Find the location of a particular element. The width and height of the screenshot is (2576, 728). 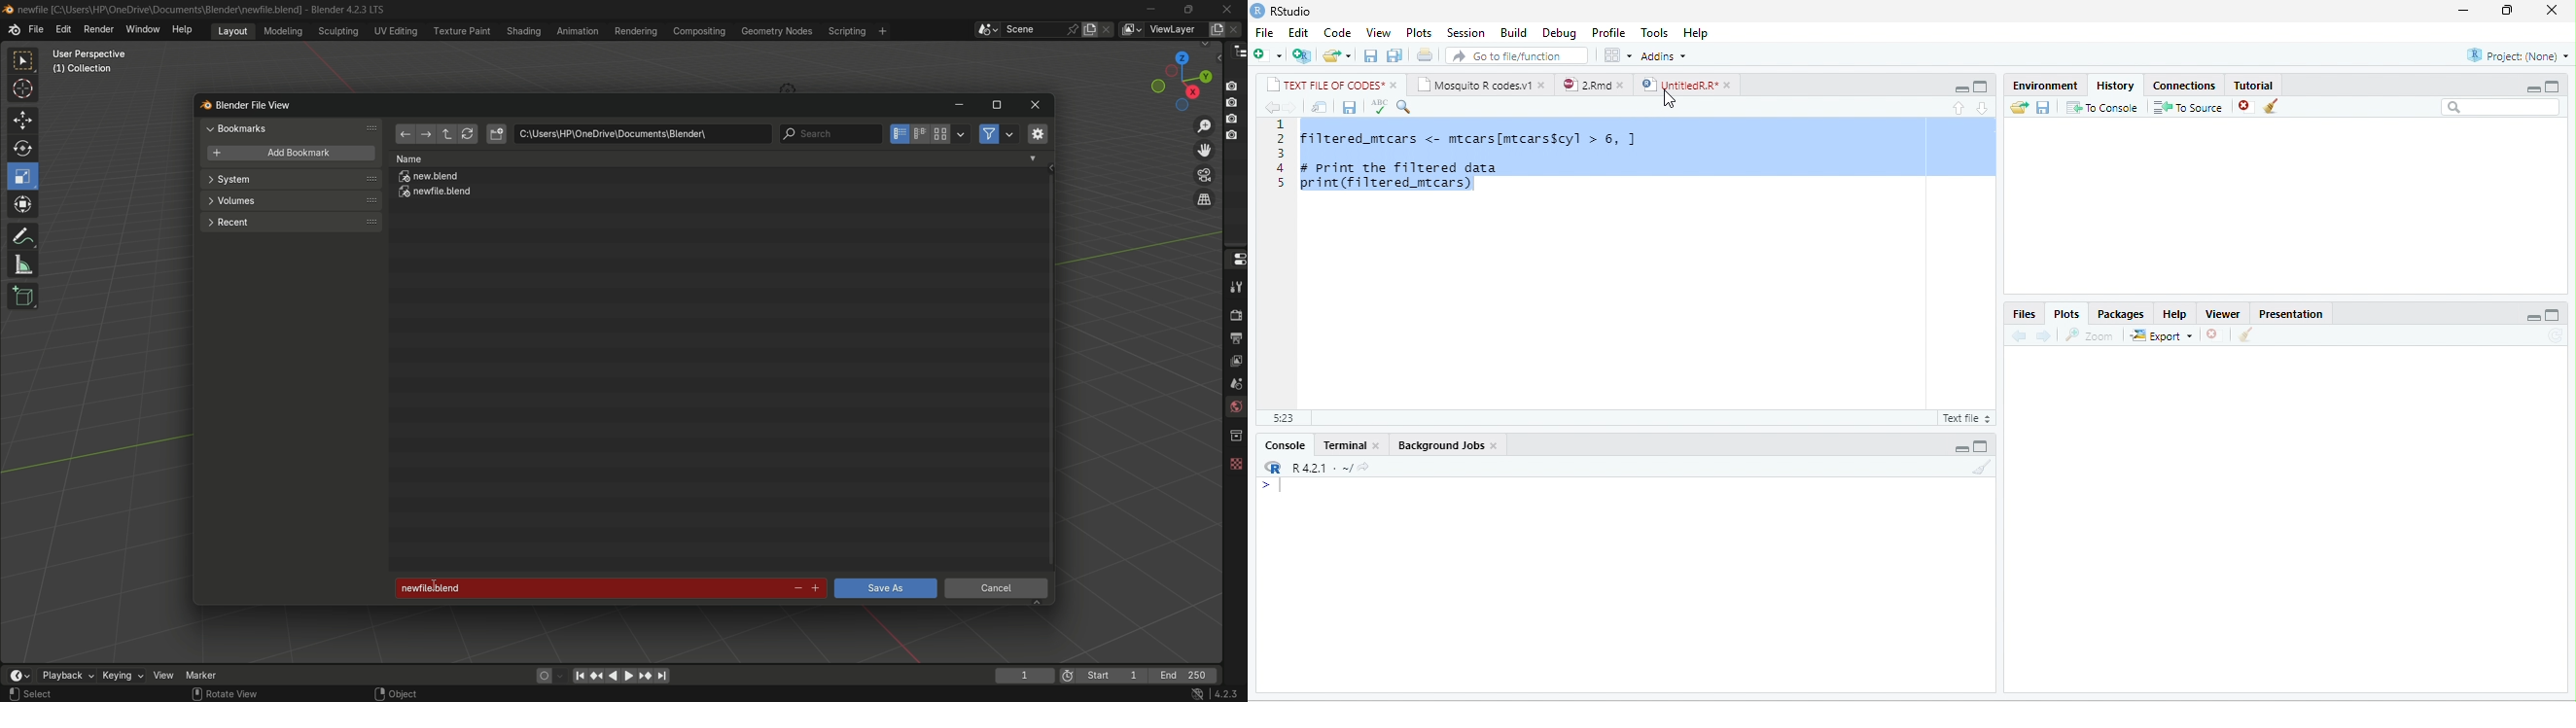

line numbering is located at coordinates (1281, 155).